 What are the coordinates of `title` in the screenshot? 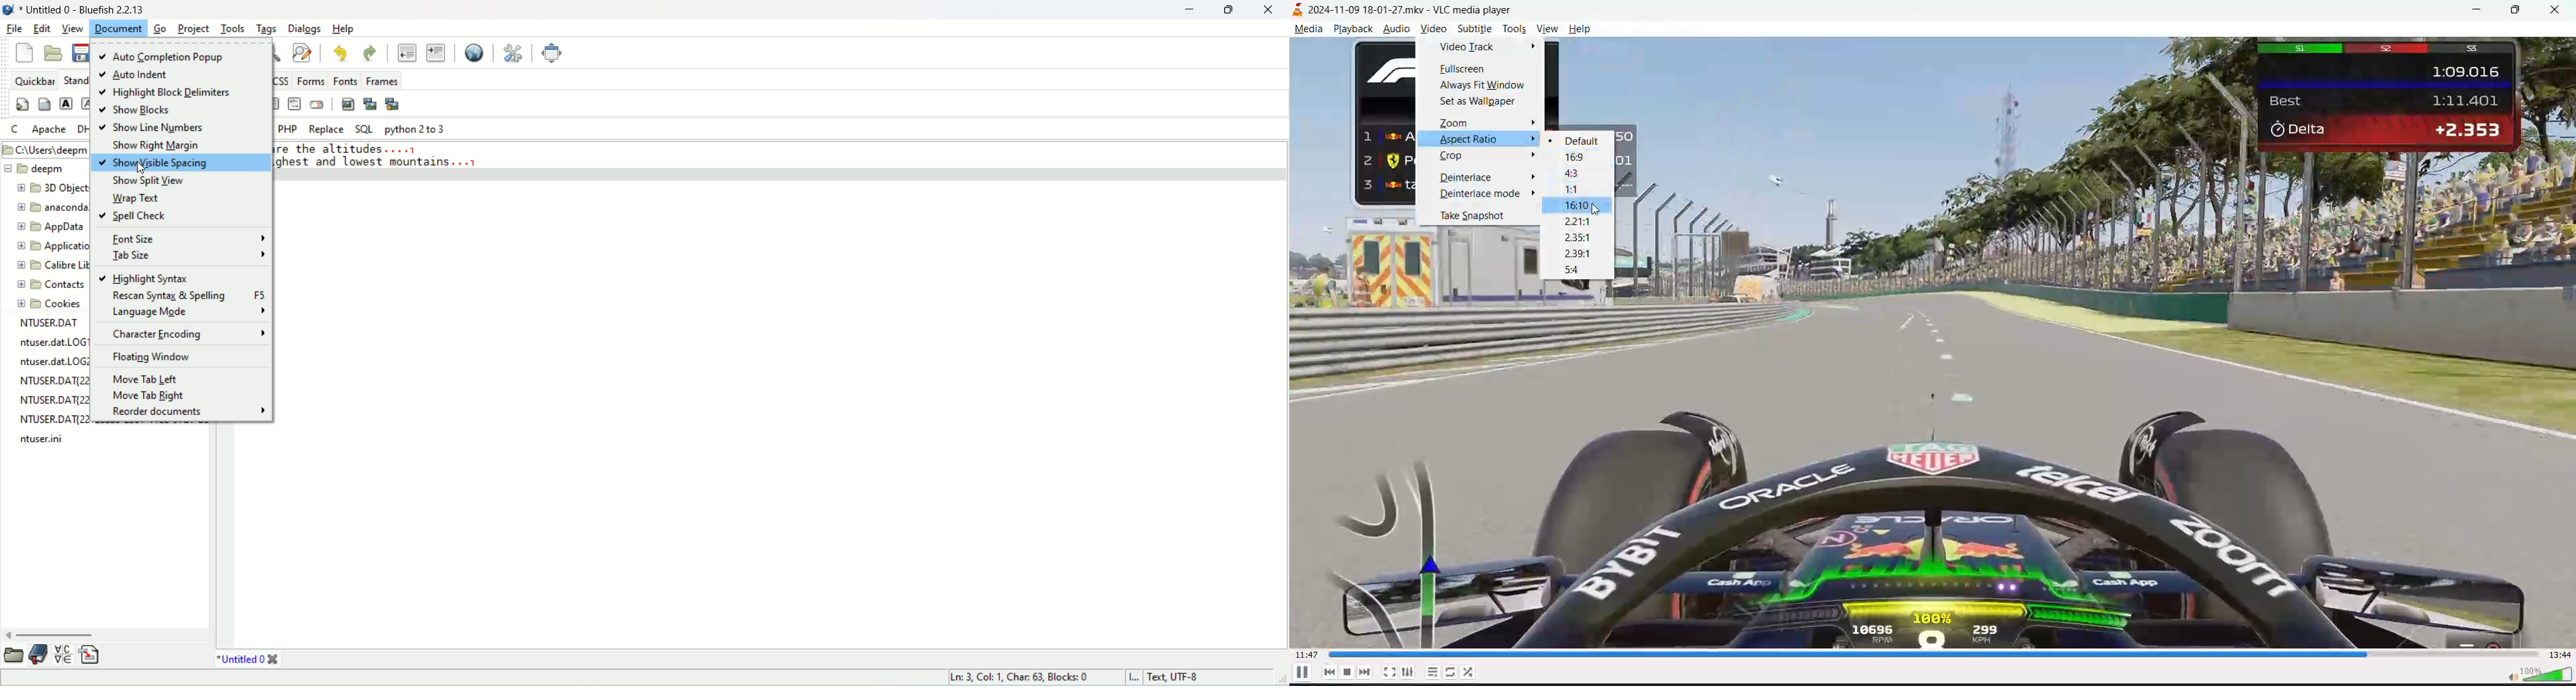 It's located at (83, 9).